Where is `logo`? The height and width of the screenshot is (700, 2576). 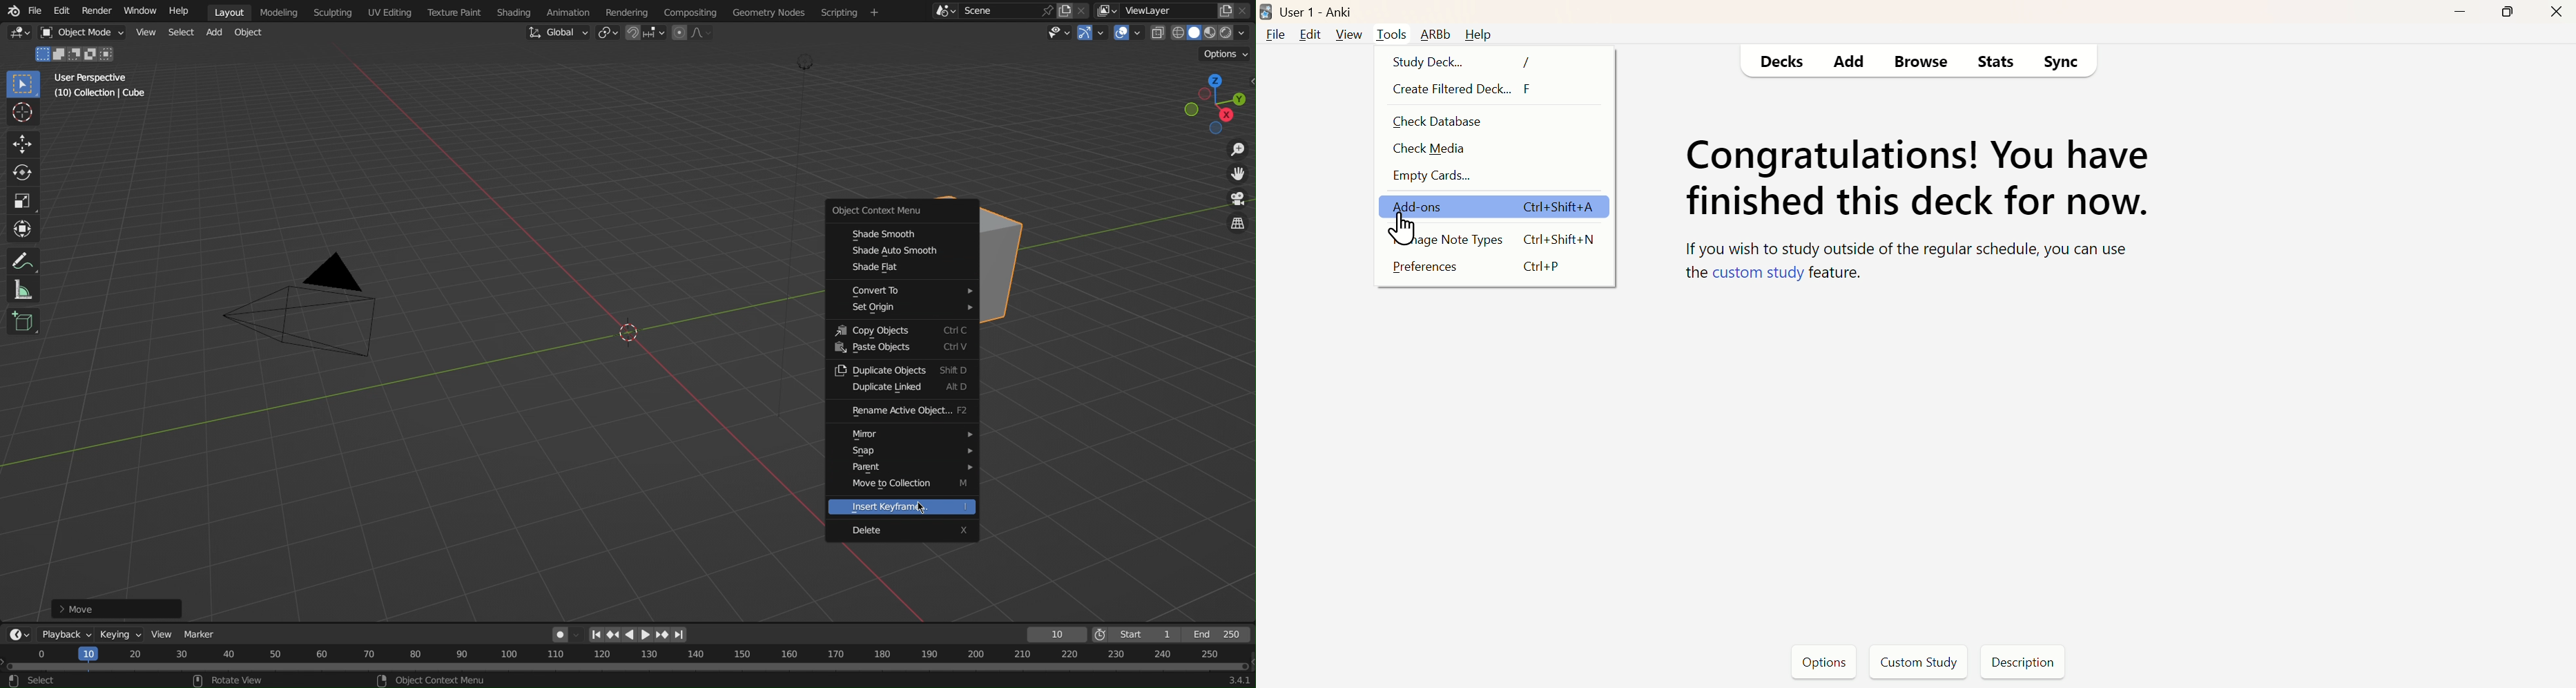 logo is located at coordinates (1266, 11).